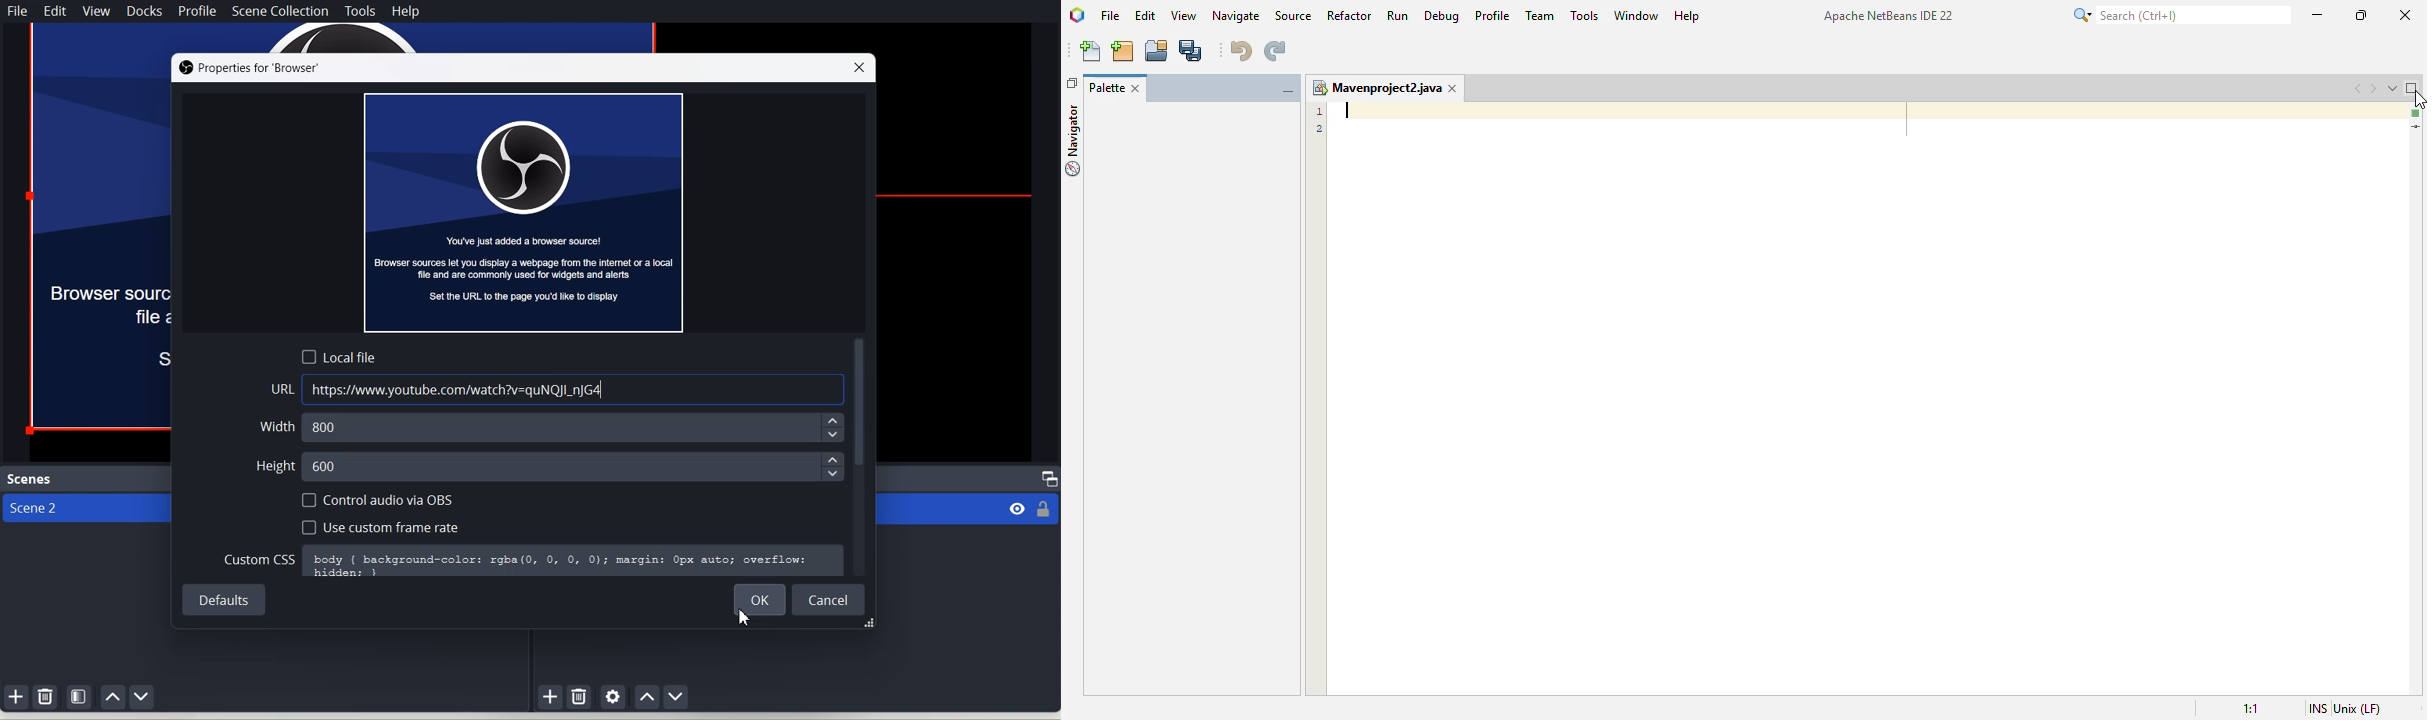  What do you see at coordinates (96, 11) in the screenshot?
I see `View` at bounding box center [96, 11].